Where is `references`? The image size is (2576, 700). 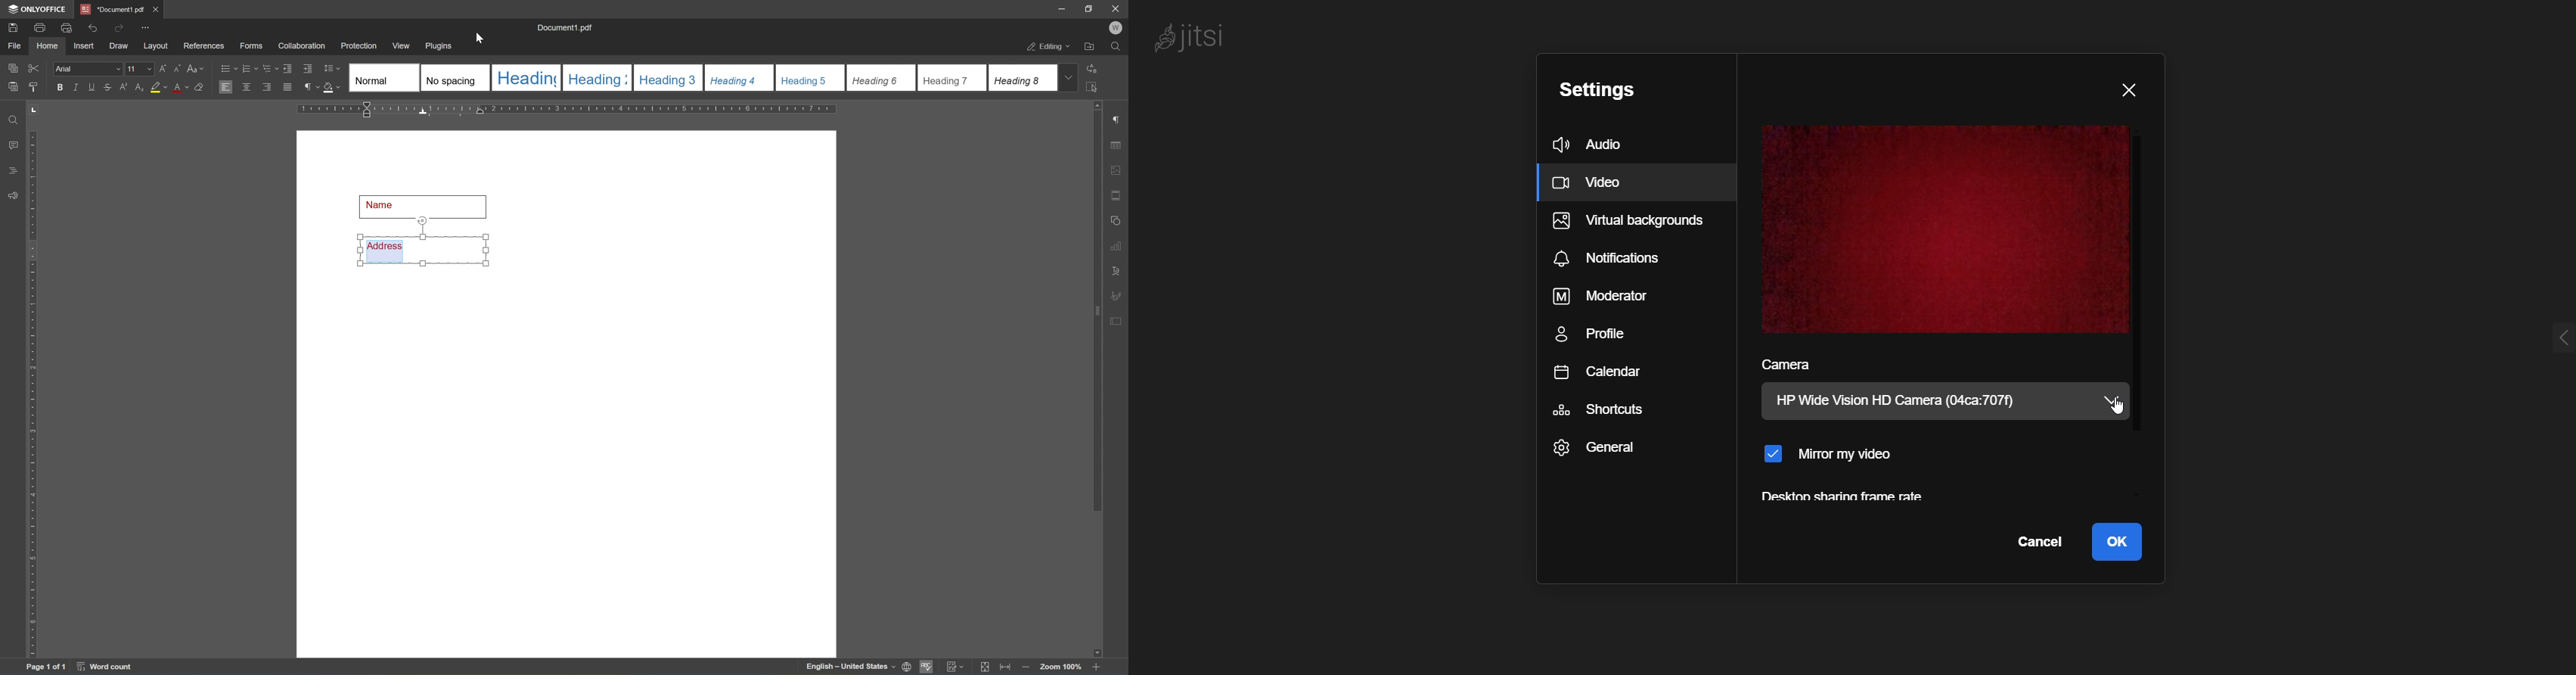
references is located at coordinates (203, 45).